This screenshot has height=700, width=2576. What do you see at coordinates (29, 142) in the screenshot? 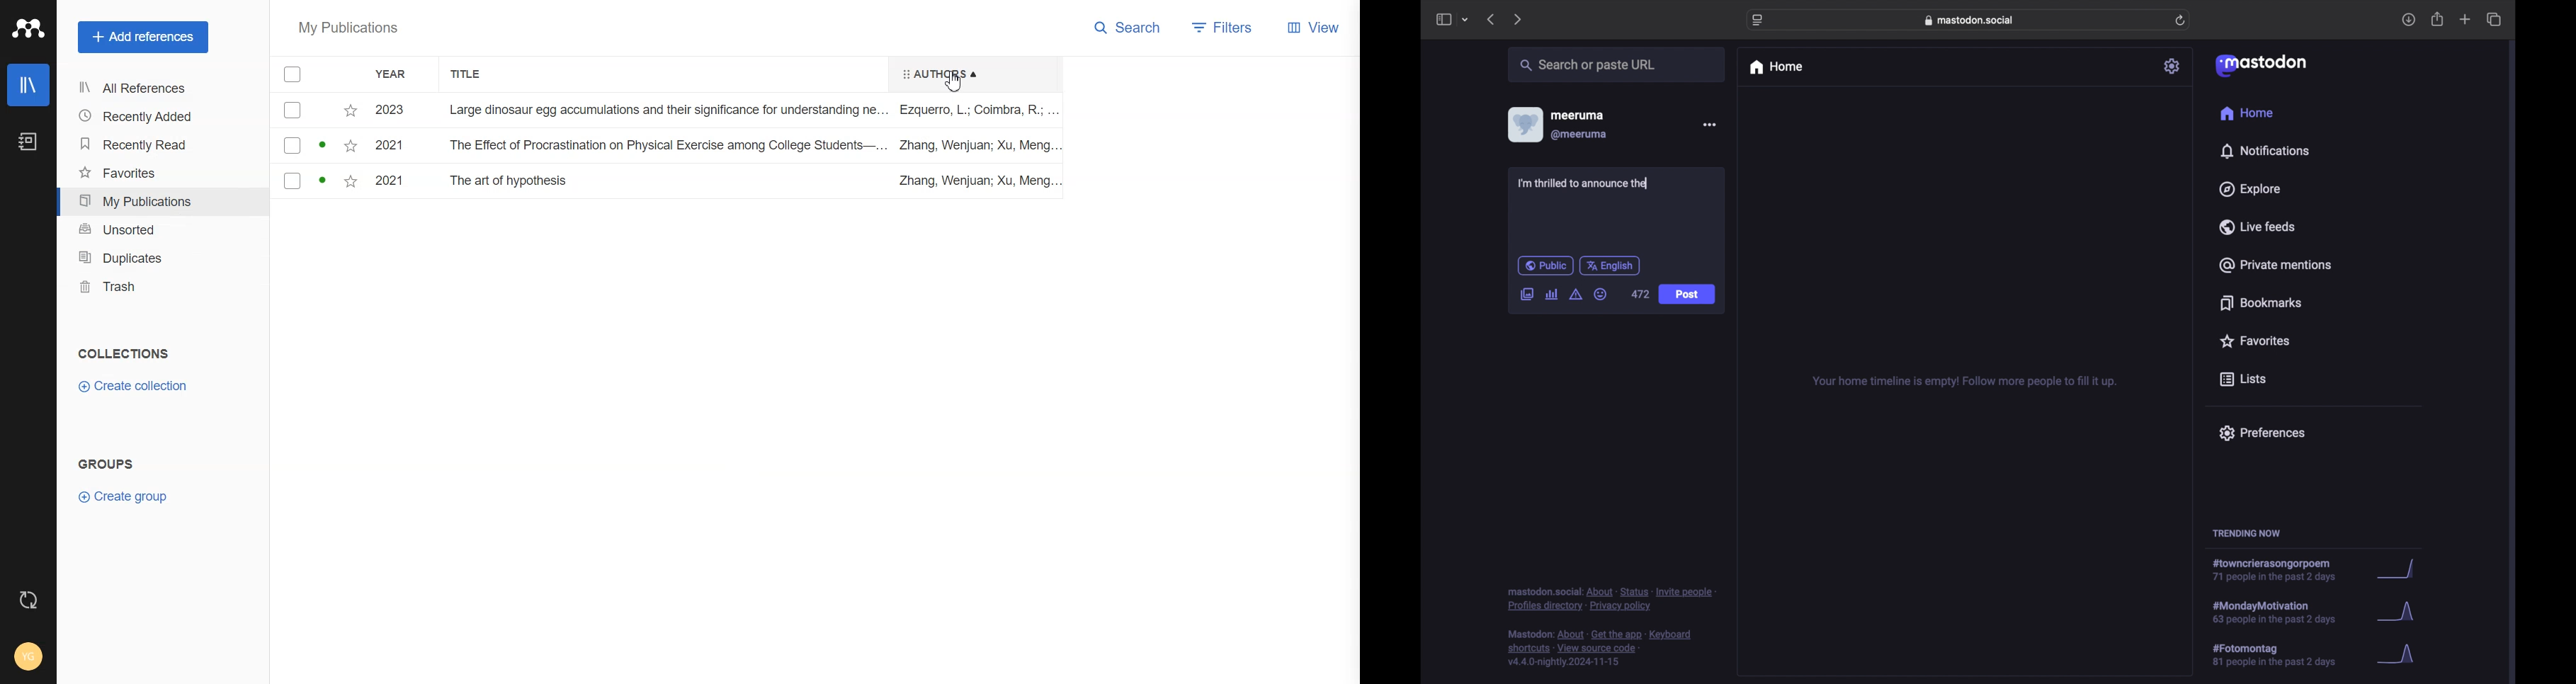
I see `Notebook` at bounding box center [29, 142].